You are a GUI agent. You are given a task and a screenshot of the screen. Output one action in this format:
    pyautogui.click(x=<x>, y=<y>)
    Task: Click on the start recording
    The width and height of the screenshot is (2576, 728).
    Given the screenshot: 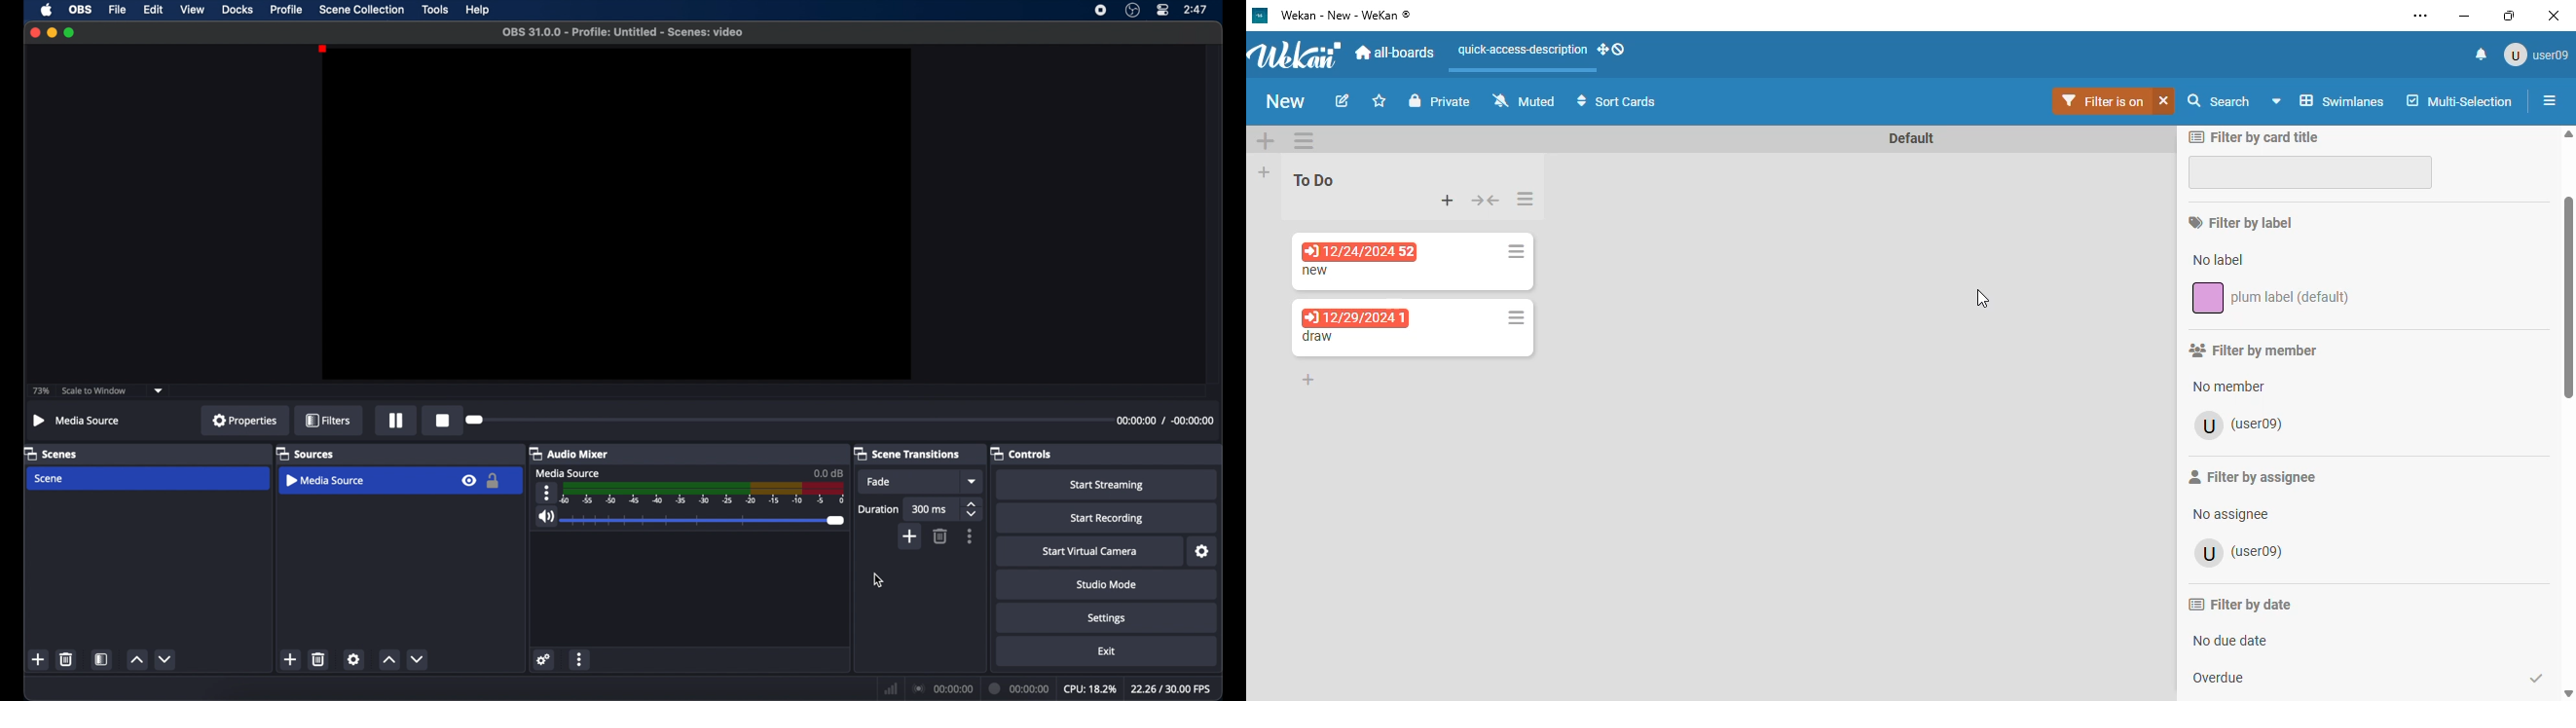 What is the action you would take?
    pyautogui.click(x=1107, y=519)
    